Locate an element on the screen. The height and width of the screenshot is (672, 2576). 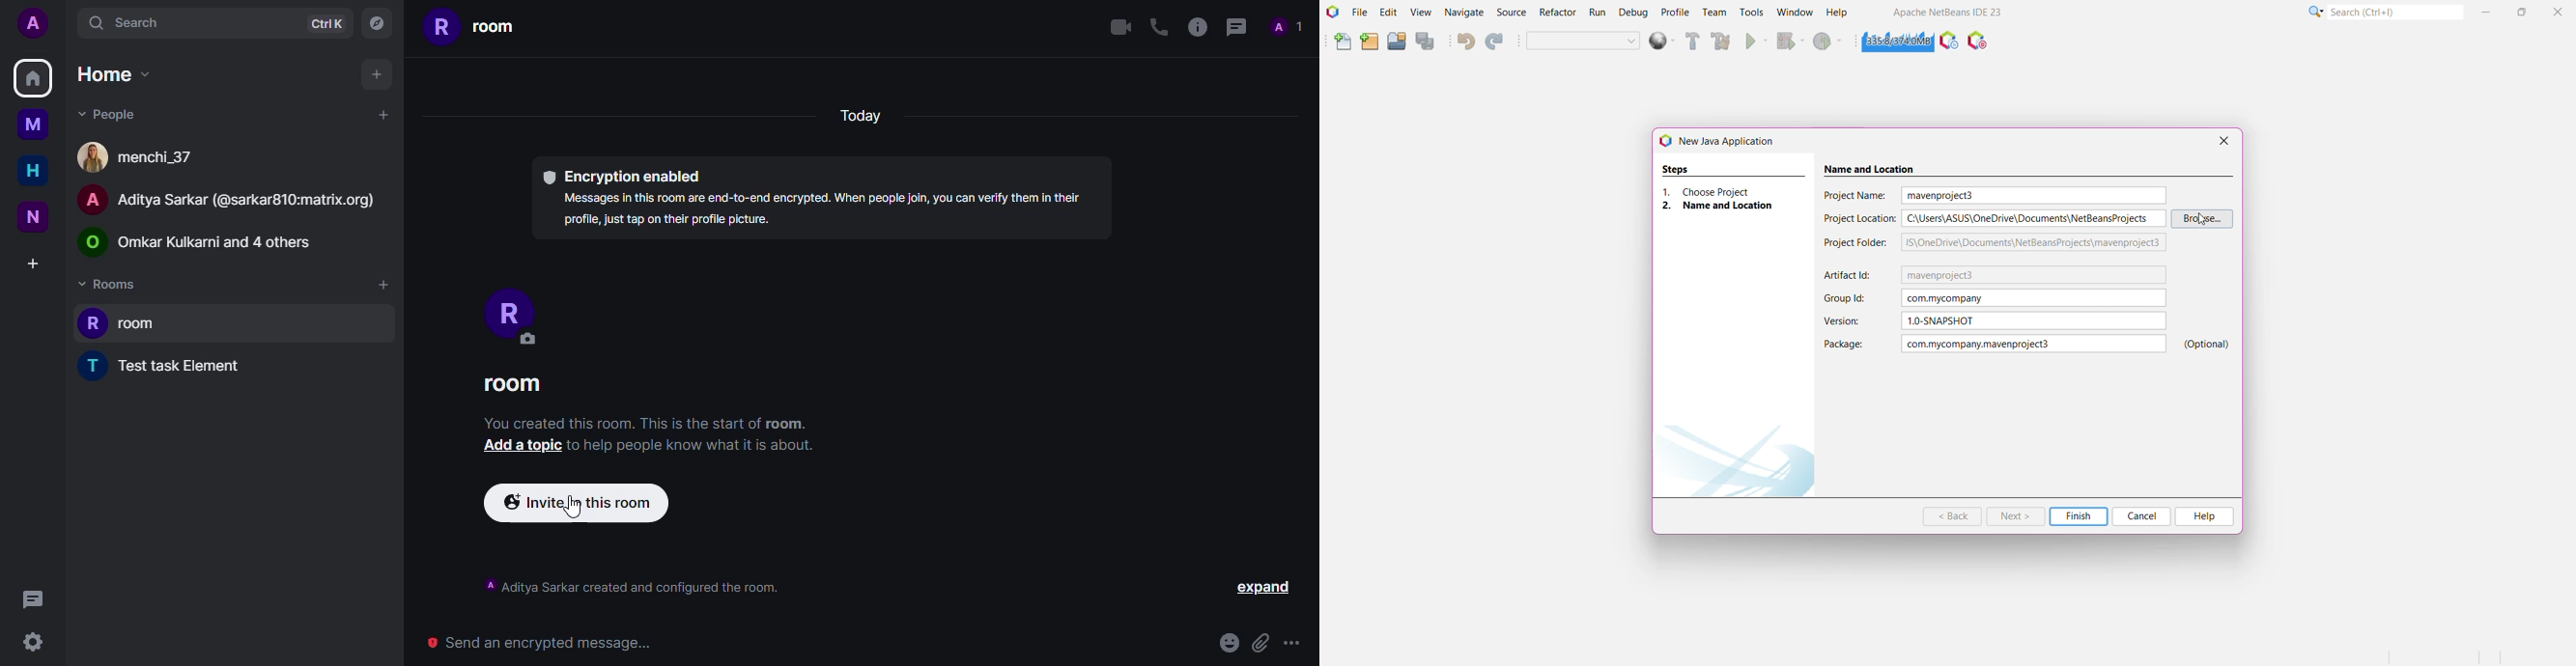
Team is located at coordinates (1714, 13).